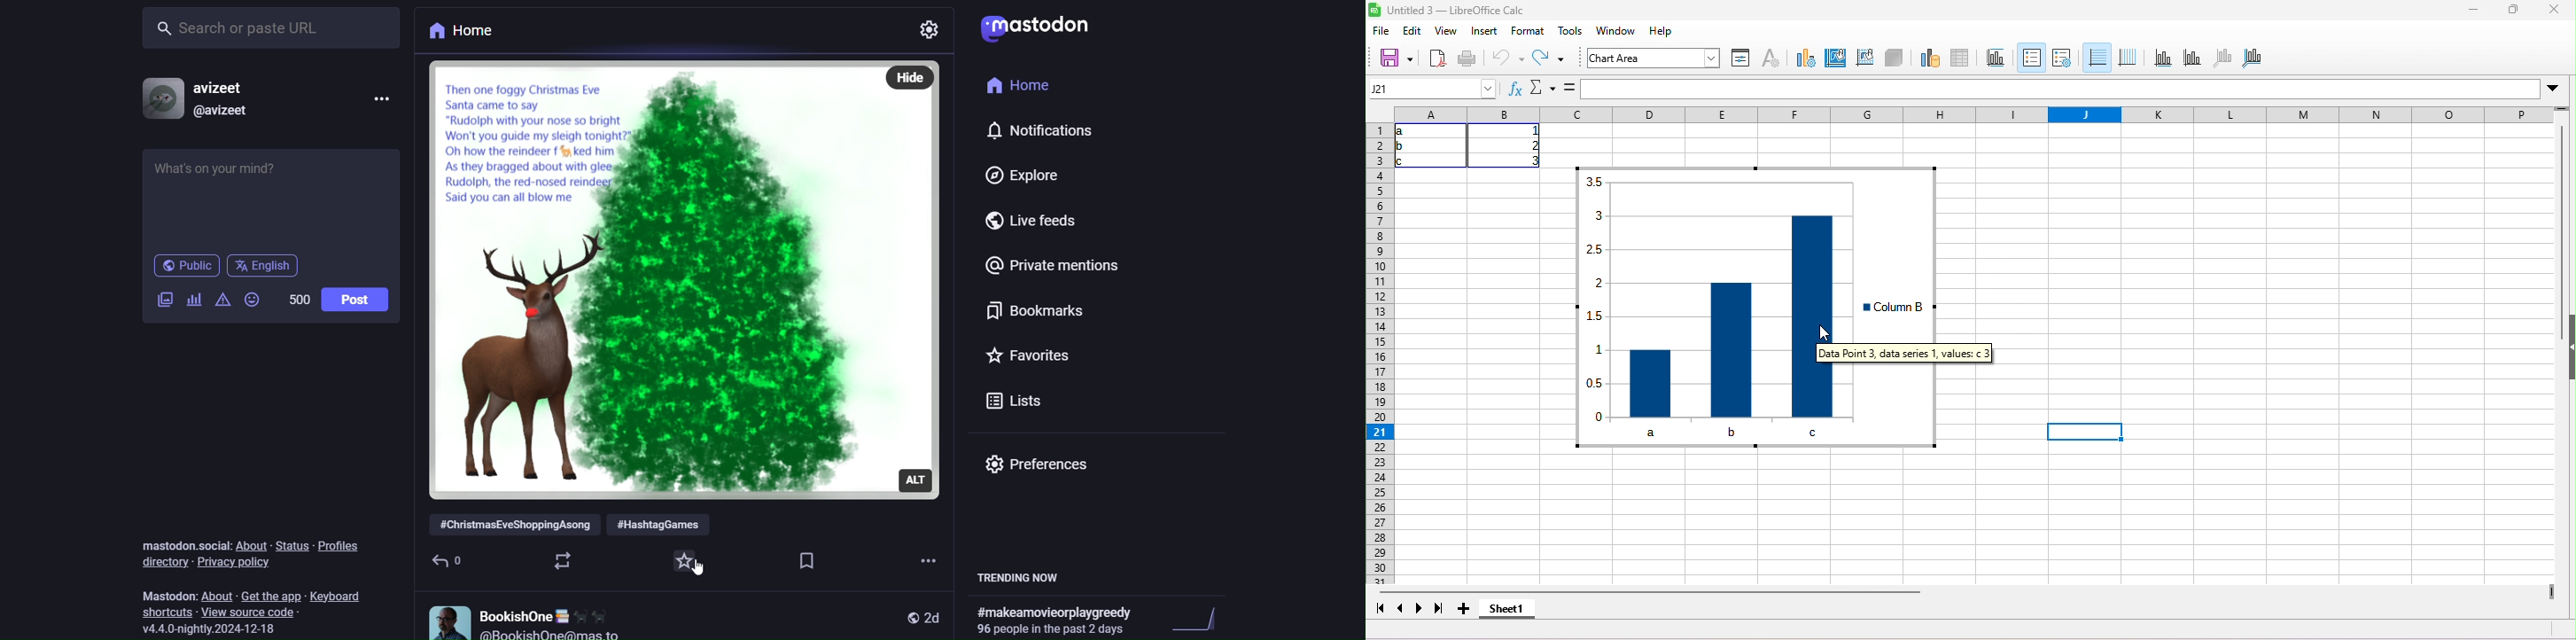 This screenshot has width=2576, height=644. What do you see at coordinates (2166, 59) in the screenshot?
I see `x axis` at bounding box center [2166, 59].